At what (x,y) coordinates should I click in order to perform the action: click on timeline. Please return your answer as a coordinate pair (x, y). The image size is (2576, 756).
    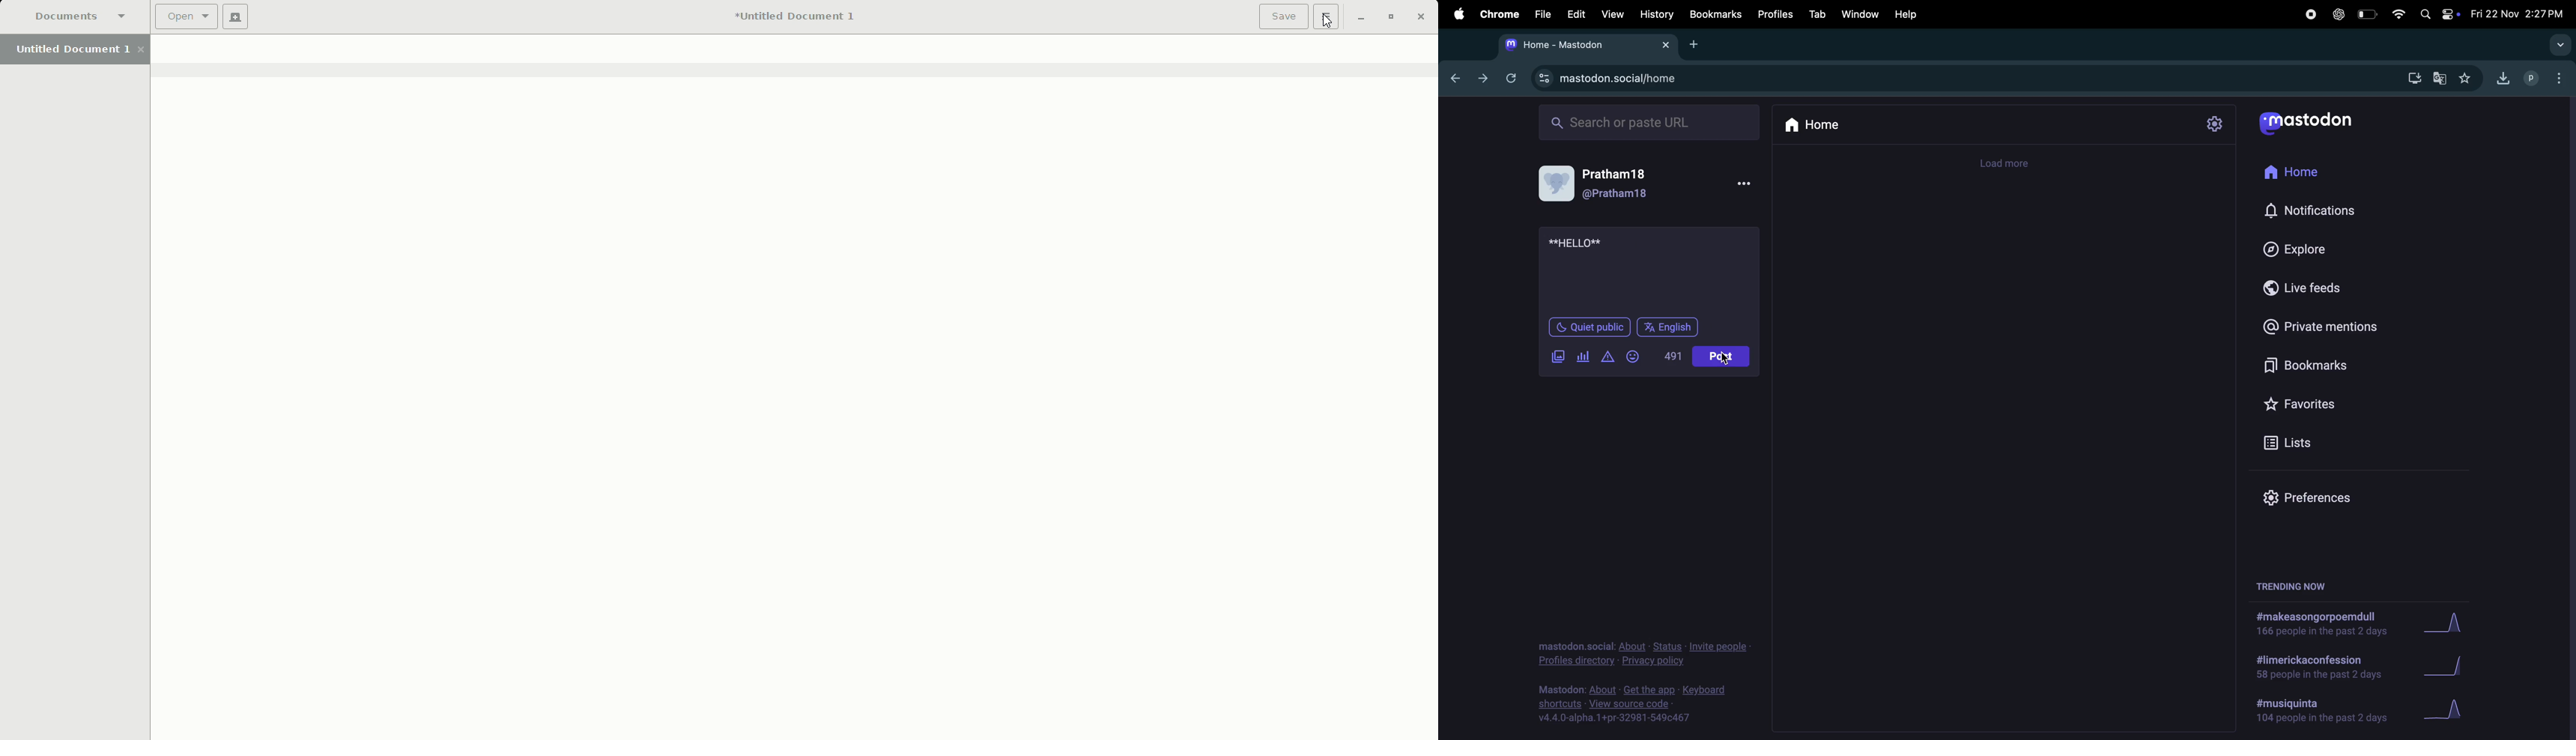
    Looking at the image, I should click on (2015, 164).